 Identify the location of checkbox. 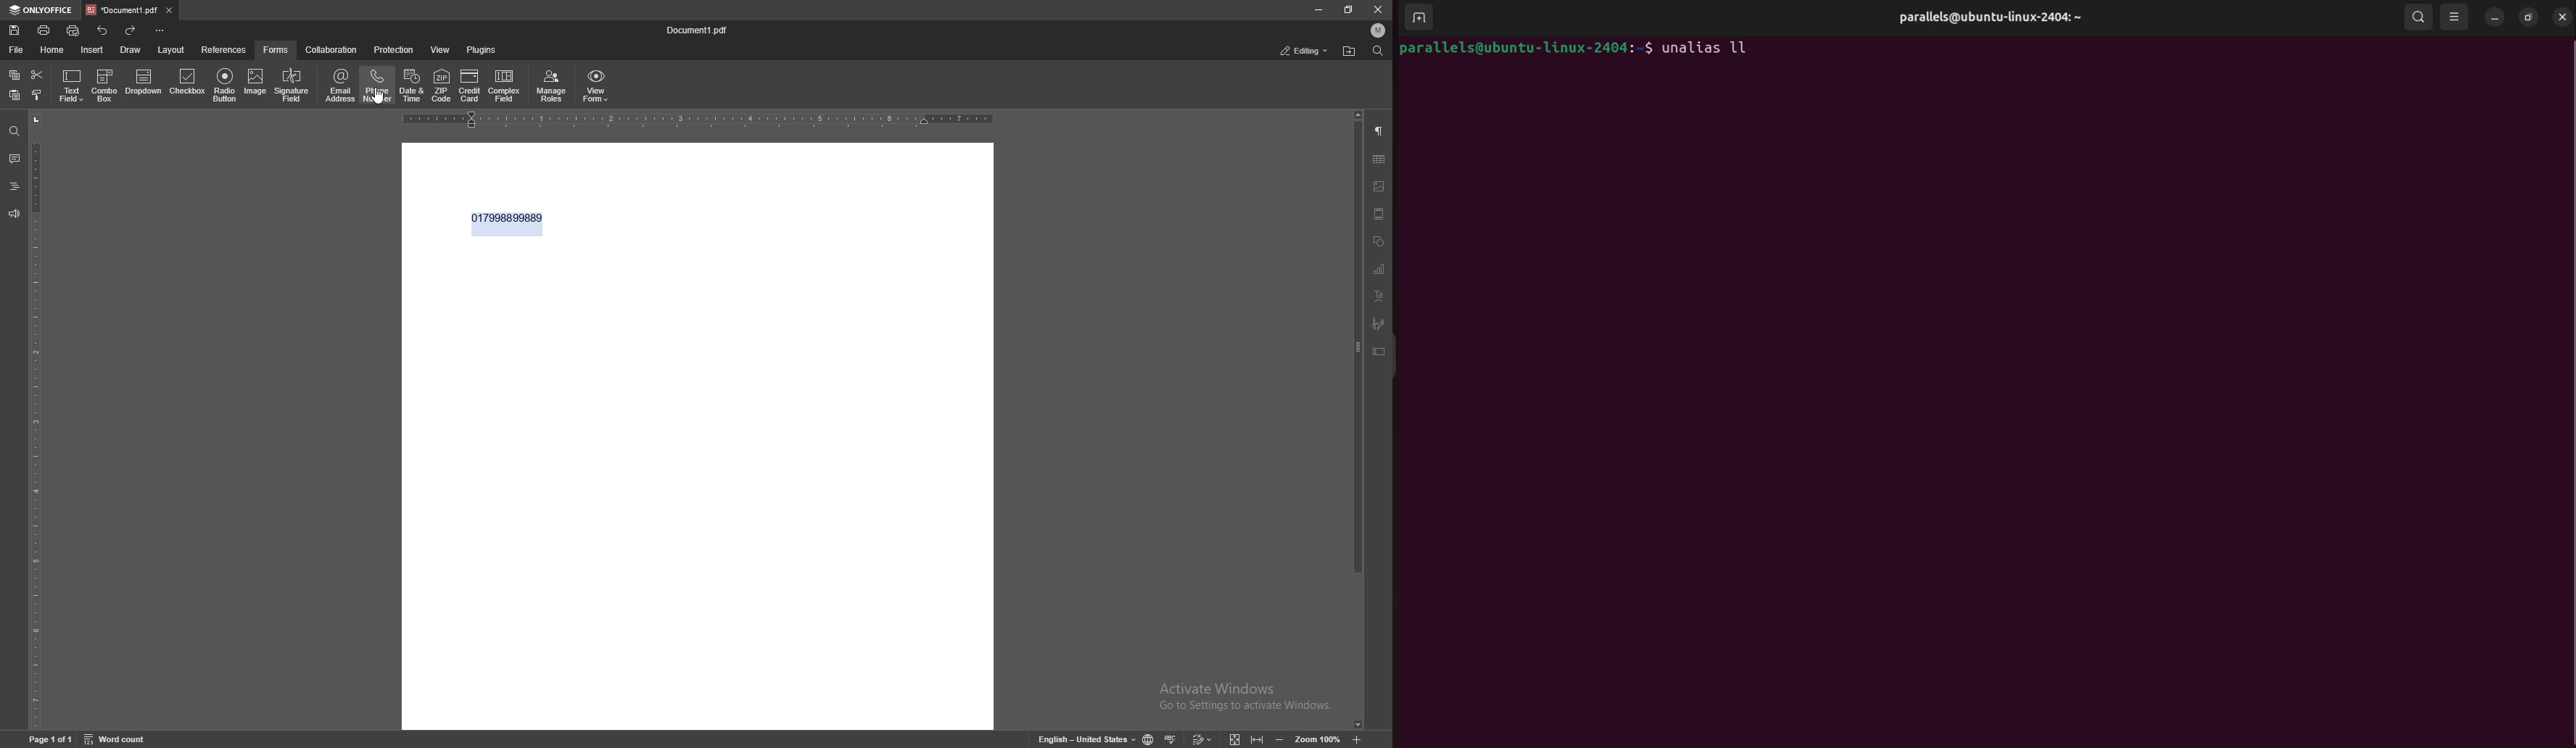
(188, 83).